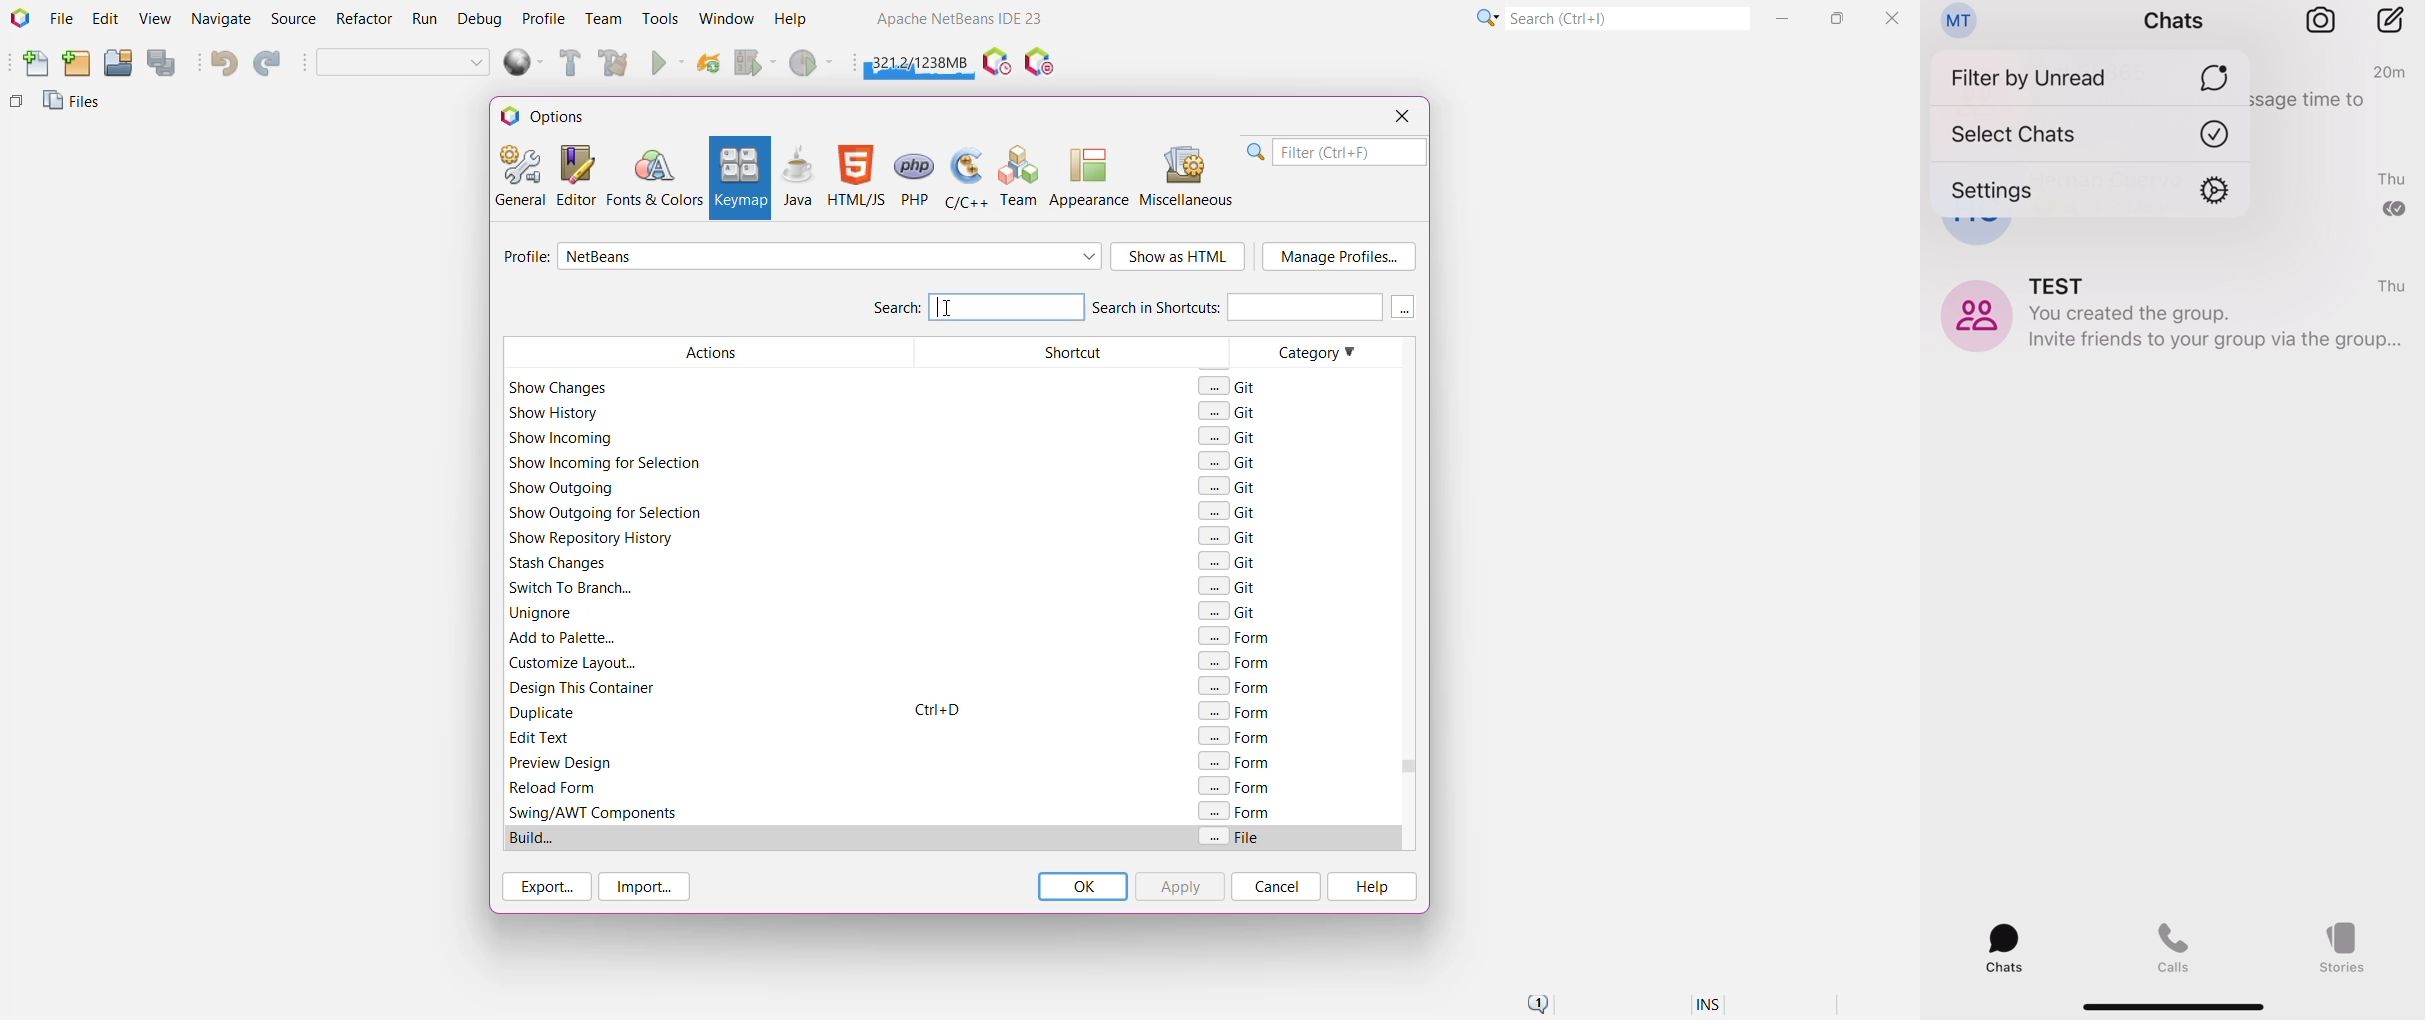 The height and width of the screenshot is (1036, 2436). I want to click on stories, so click(2344, 950).